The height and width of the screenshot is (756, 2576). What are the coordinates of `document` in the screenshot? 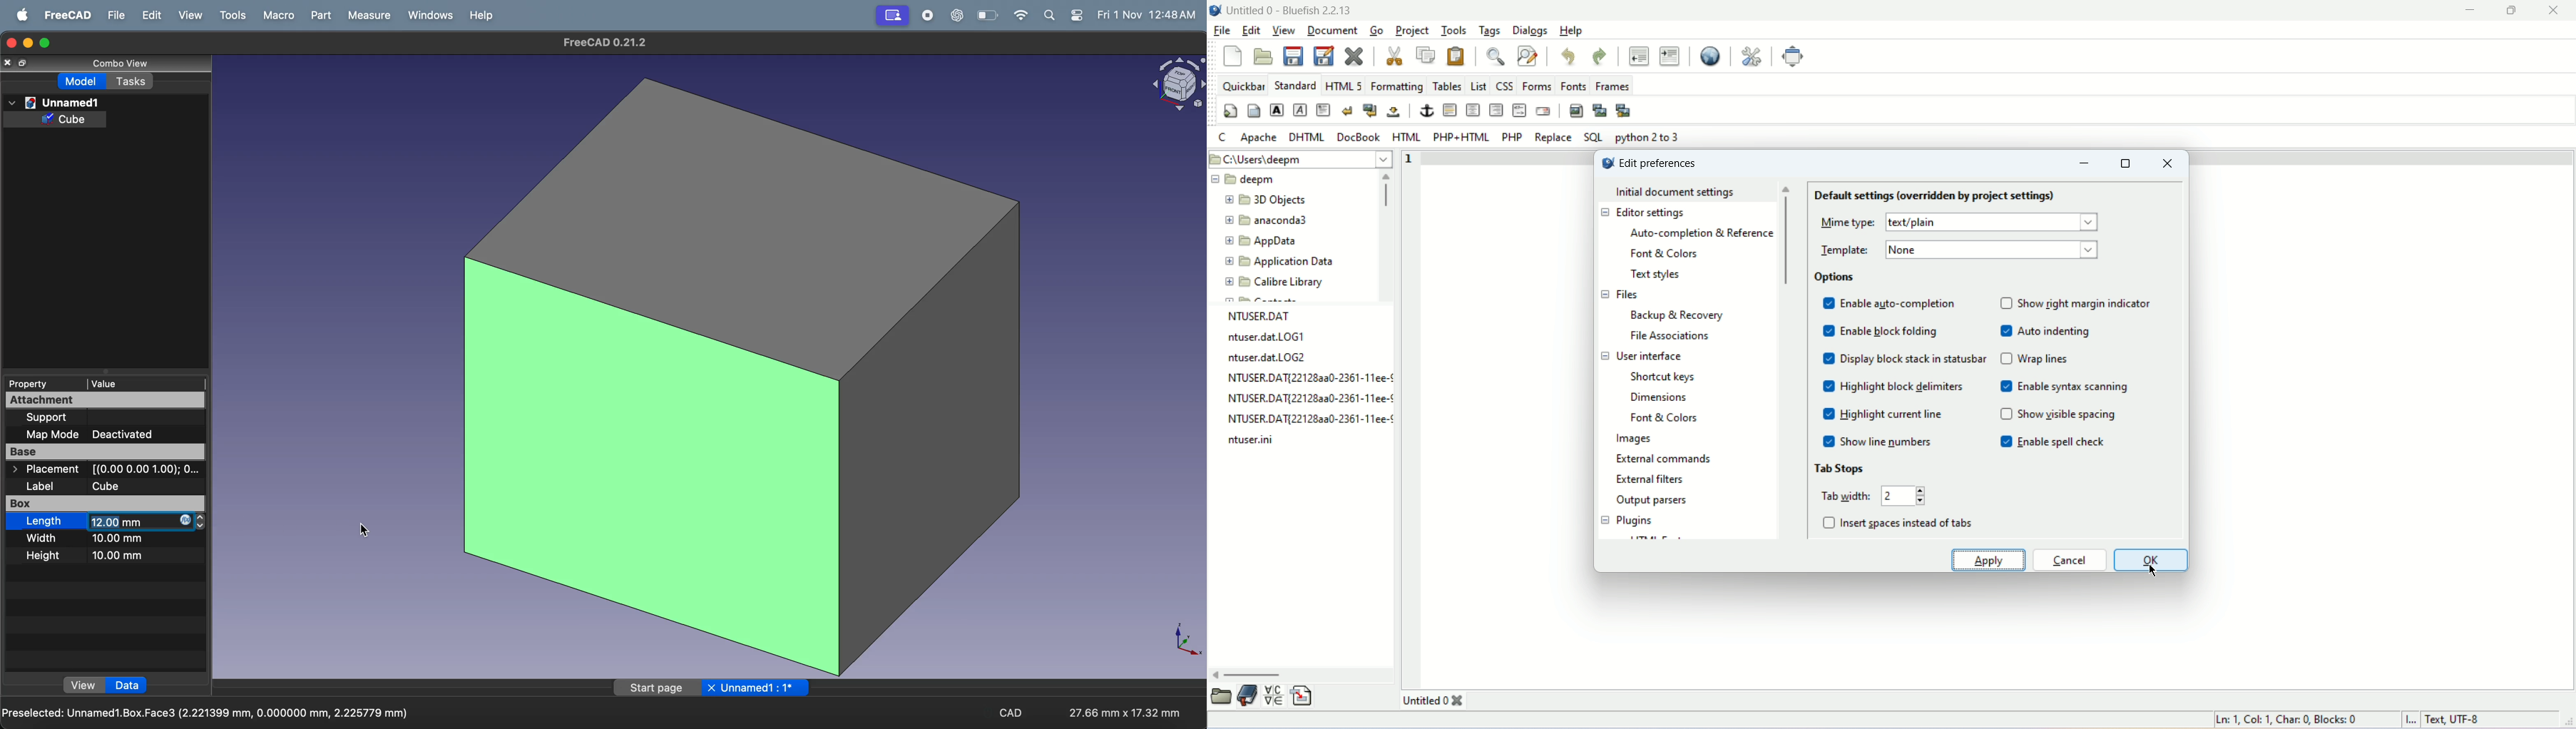 It's located at (1333, 29).